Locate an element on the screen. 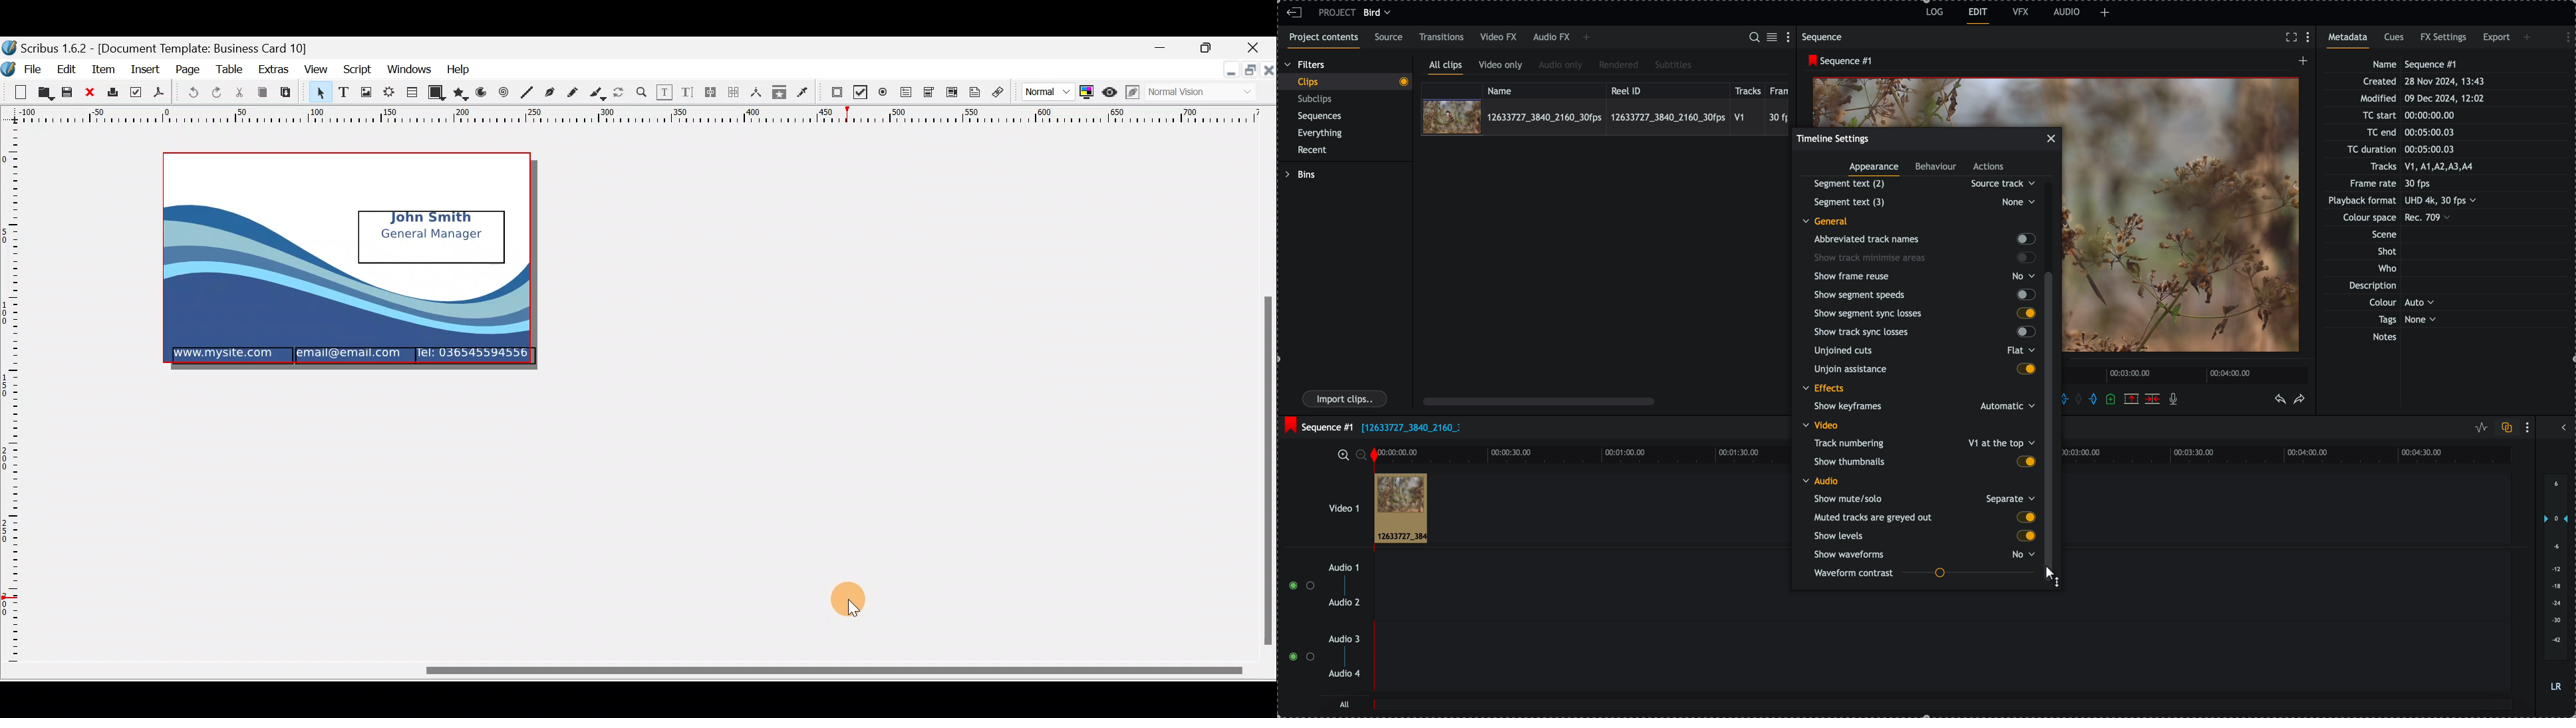 The width and height of the screenshot is (2576, 728). add a cue at the current position is located at coordinates (2112, 400).